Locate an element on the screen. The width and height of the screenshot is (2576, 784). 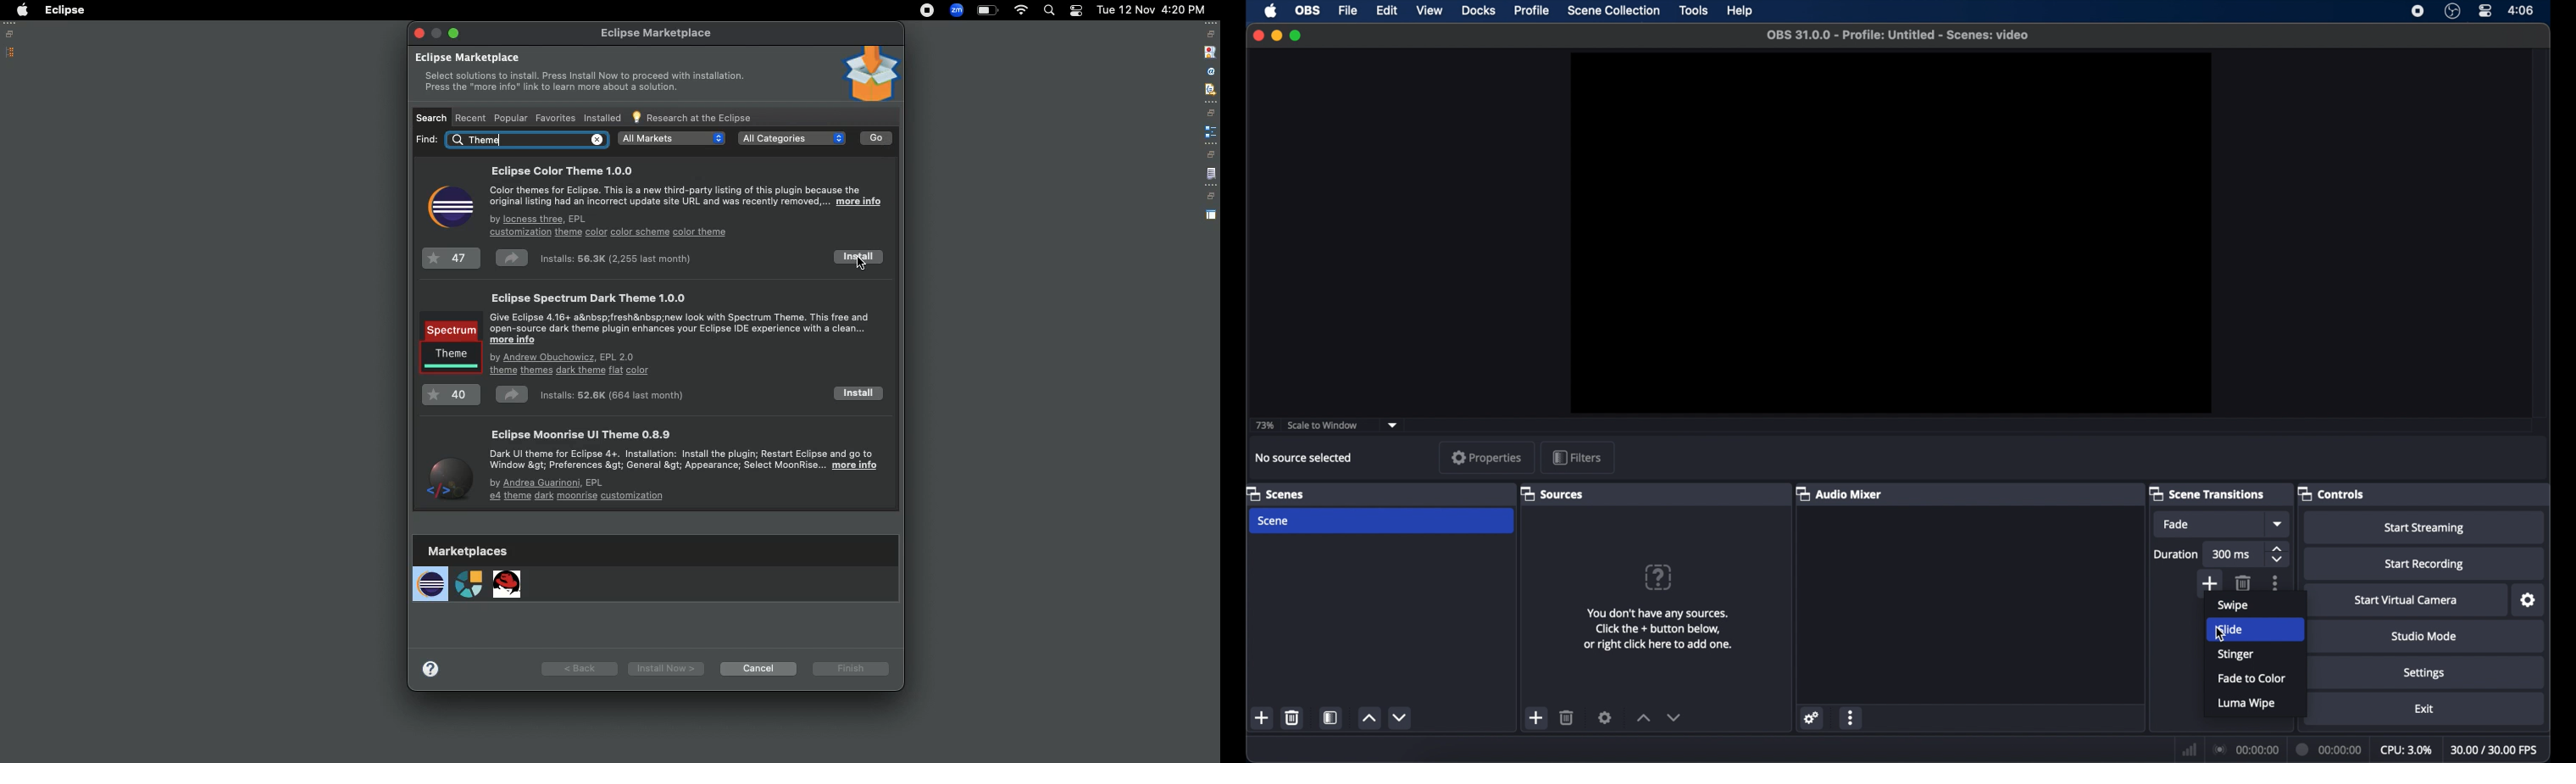
73% is located at coordinates (1264, 425).